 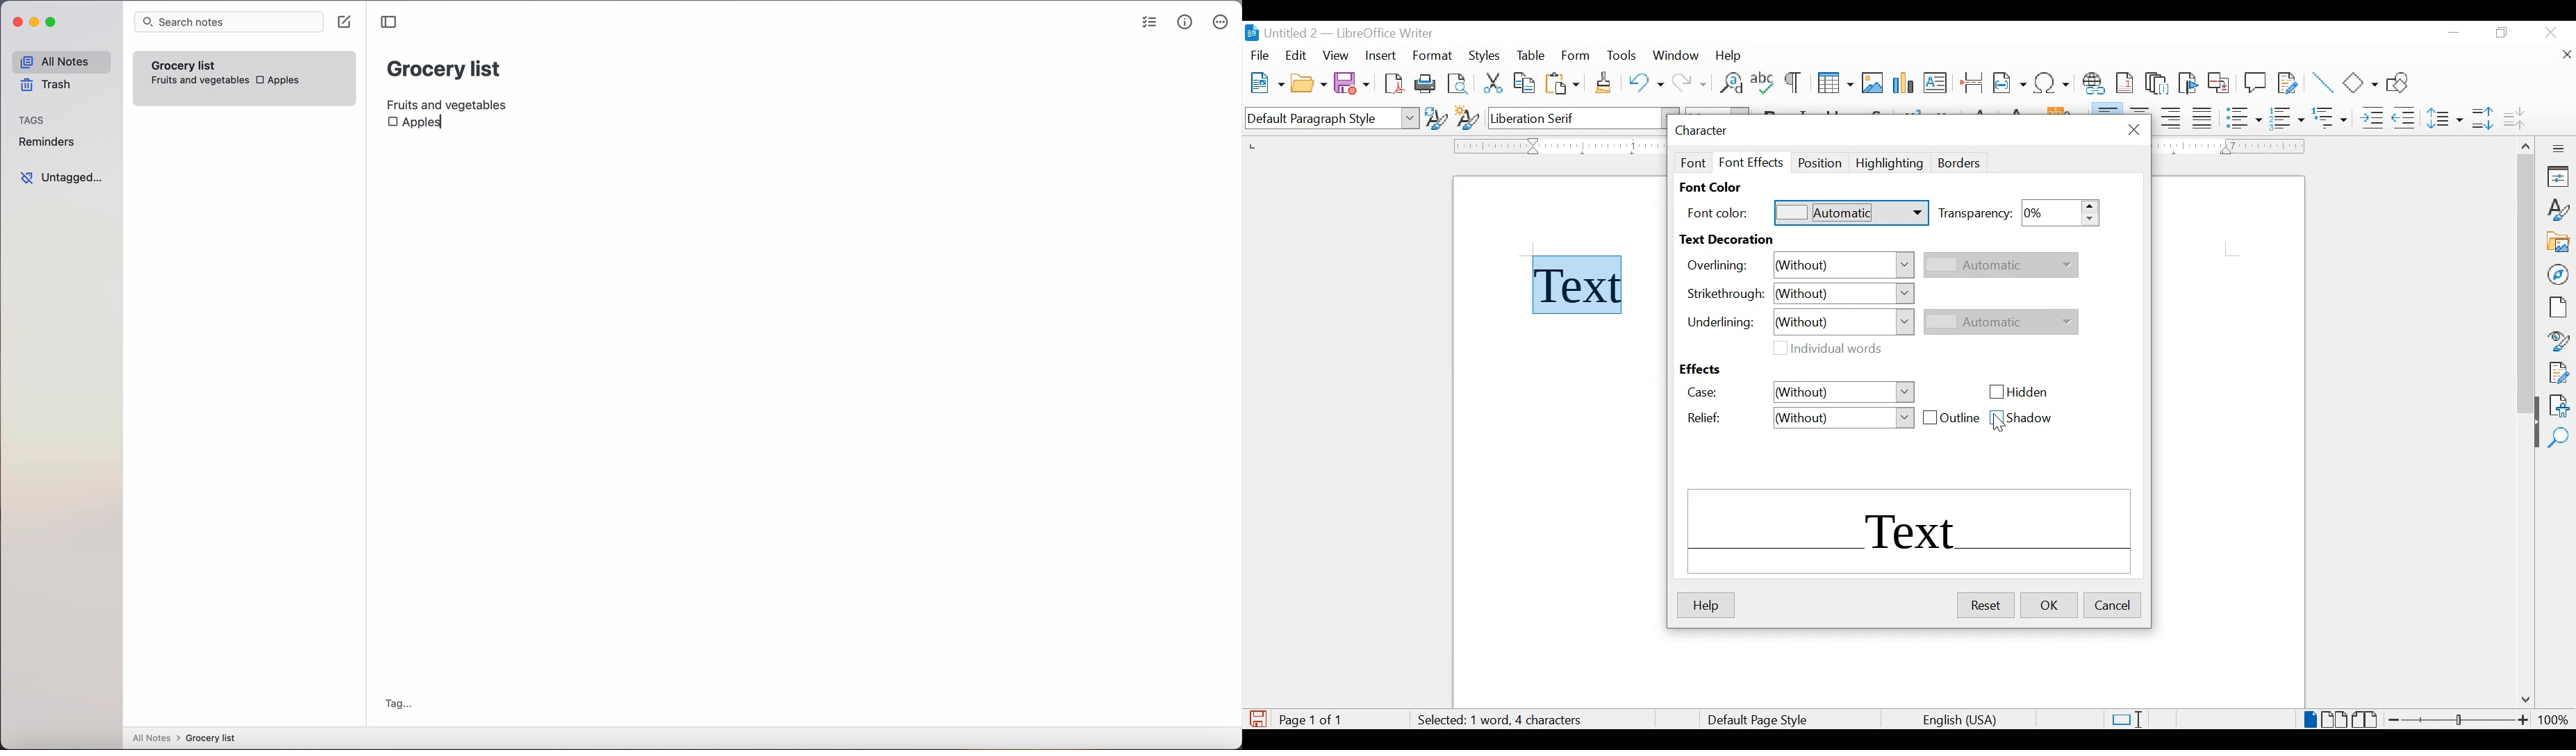 I want to click on transparency stepper button, so click(x=2061, y=213).